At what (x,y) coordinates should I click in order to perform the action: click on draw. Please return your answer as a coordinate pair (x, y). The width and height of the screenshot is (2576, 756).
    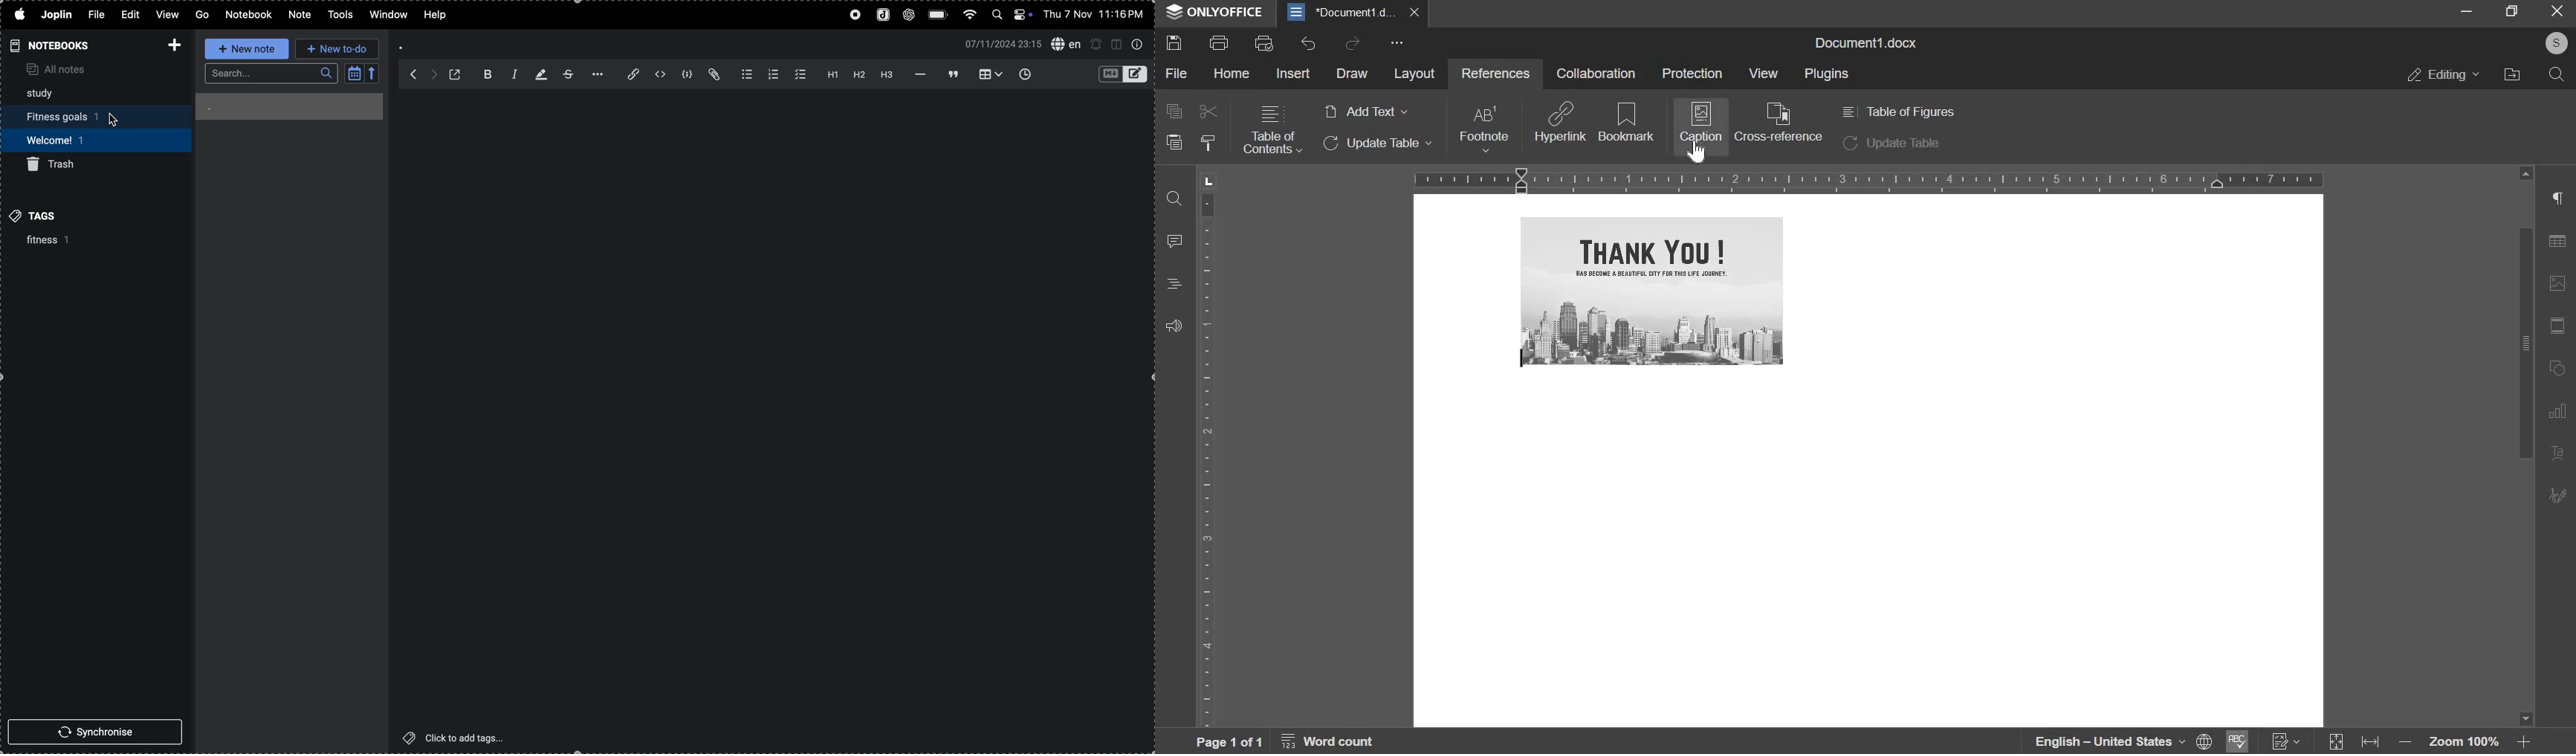
    Looking at the image, I should click on (1351, 74).